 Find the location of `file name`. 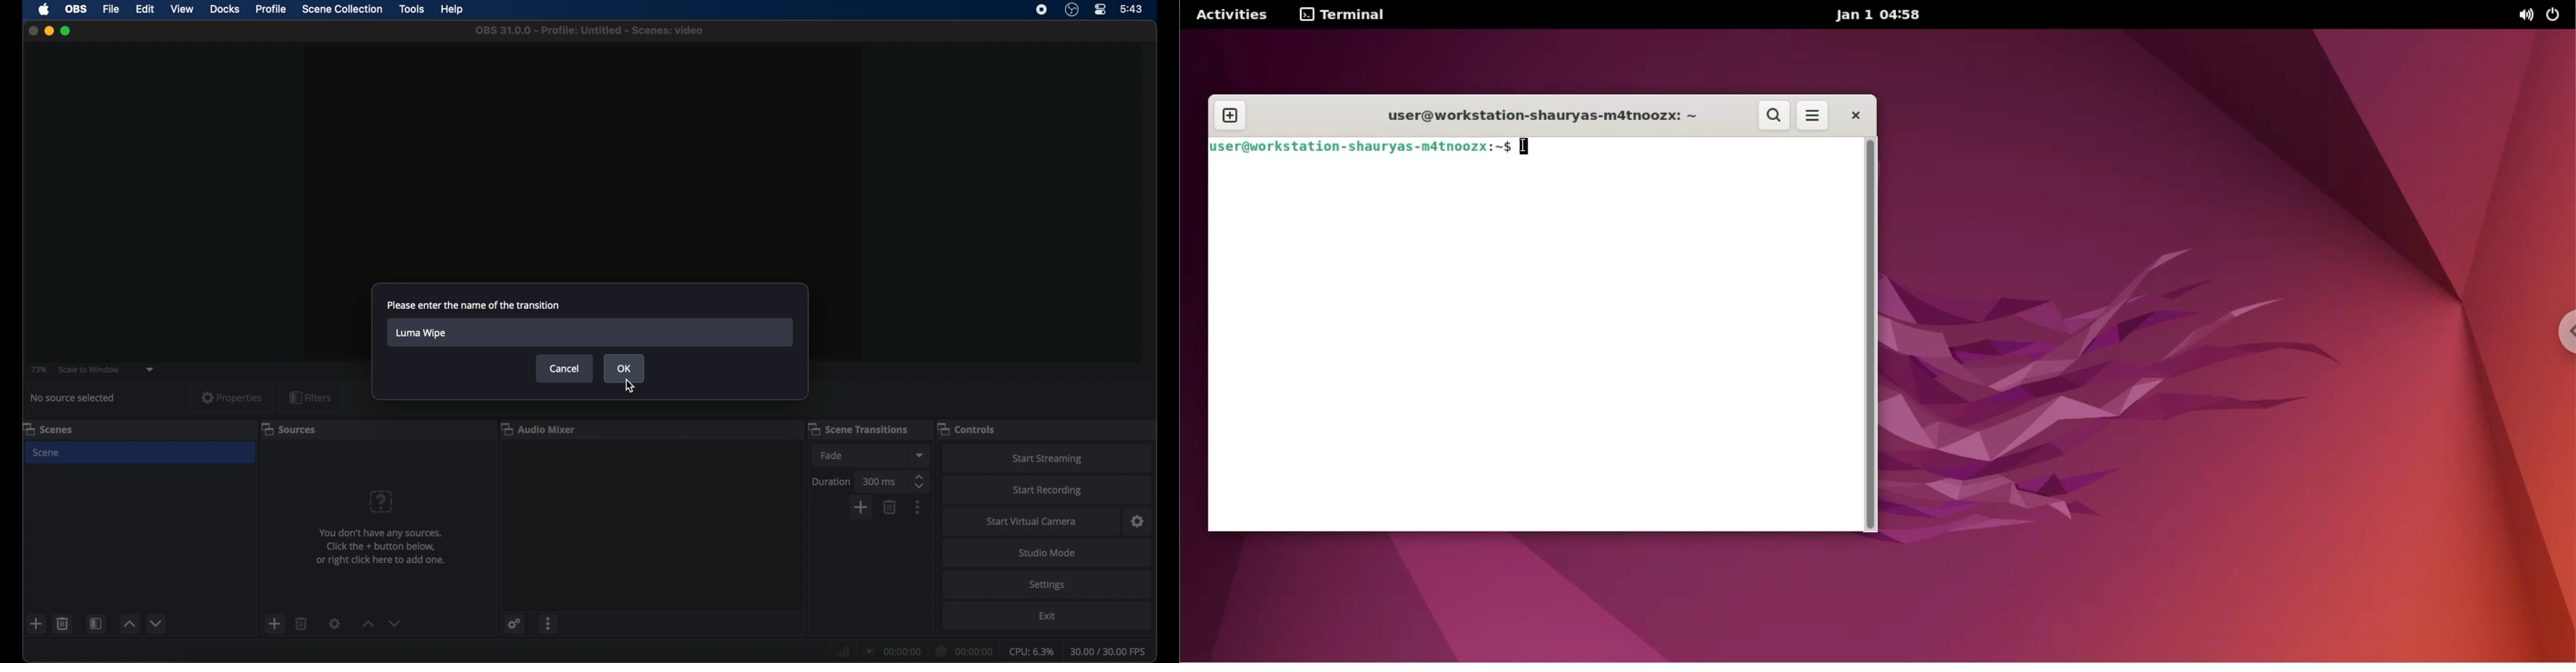

file name is located at coordinates (591, 30).